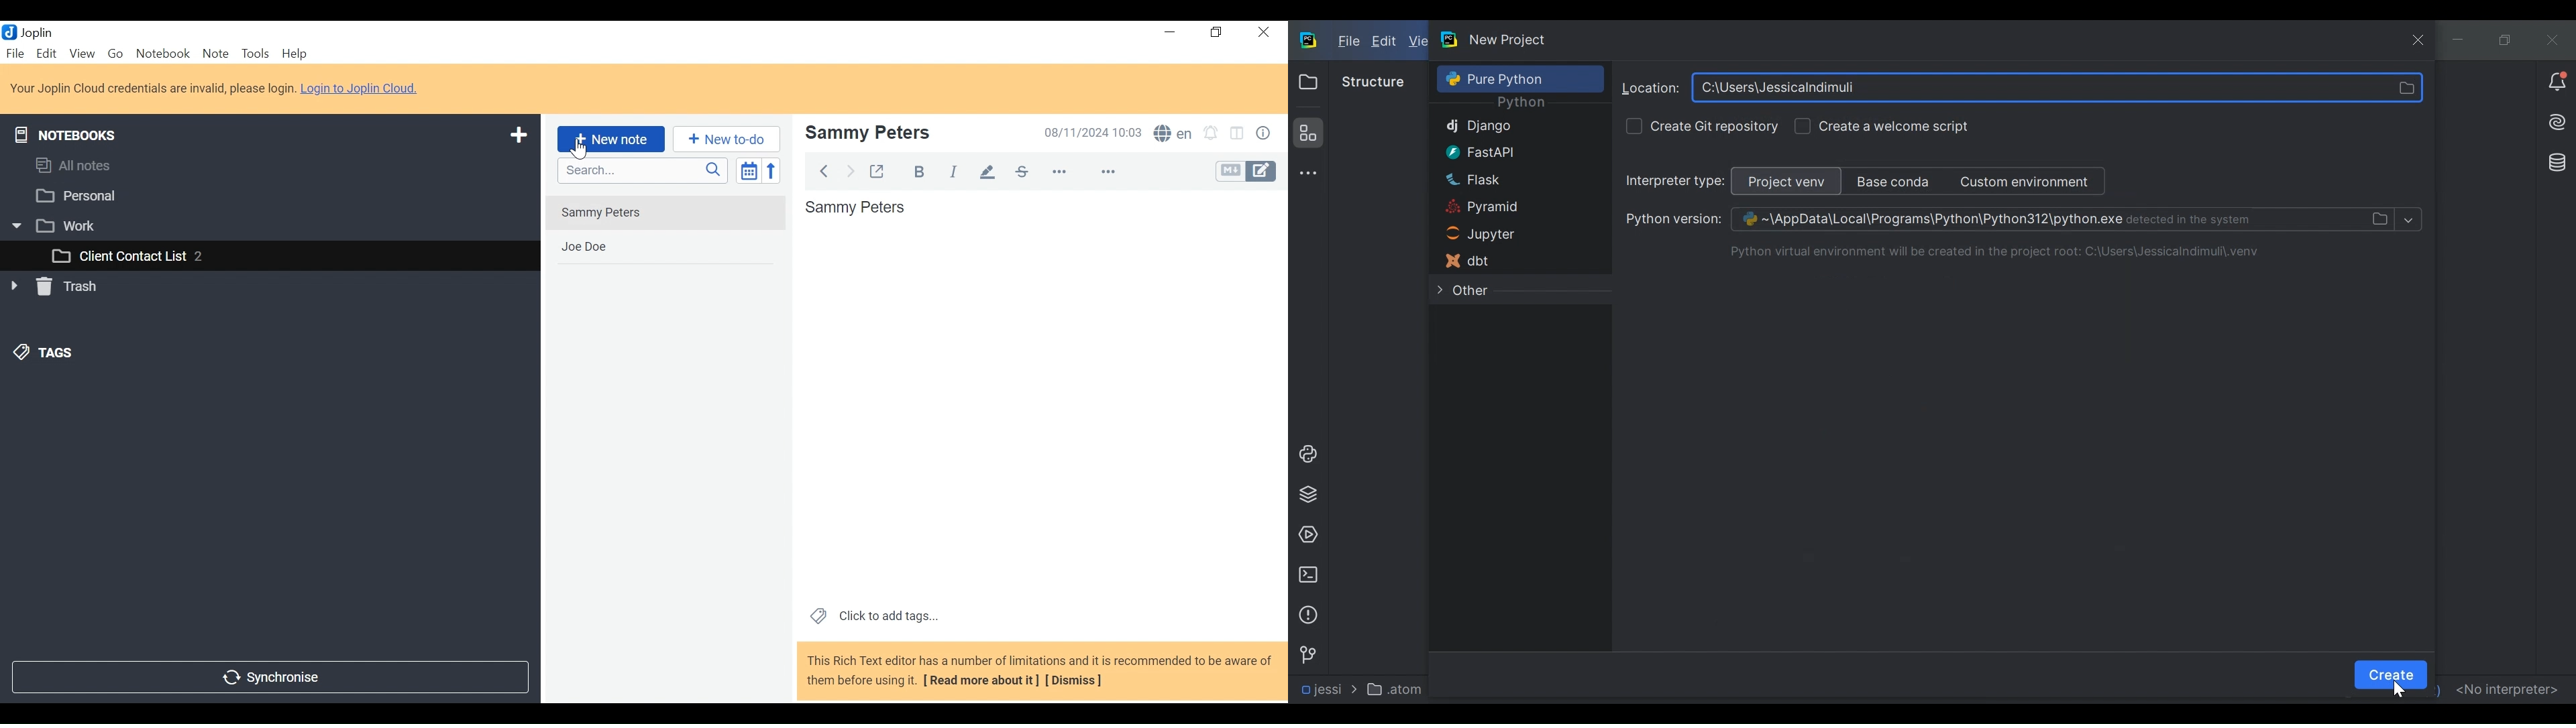 This screenshot has height=728, width=2576. Describe the element at coordinates (1307, 654) in the screenshot. I see `Version Control` at that location.